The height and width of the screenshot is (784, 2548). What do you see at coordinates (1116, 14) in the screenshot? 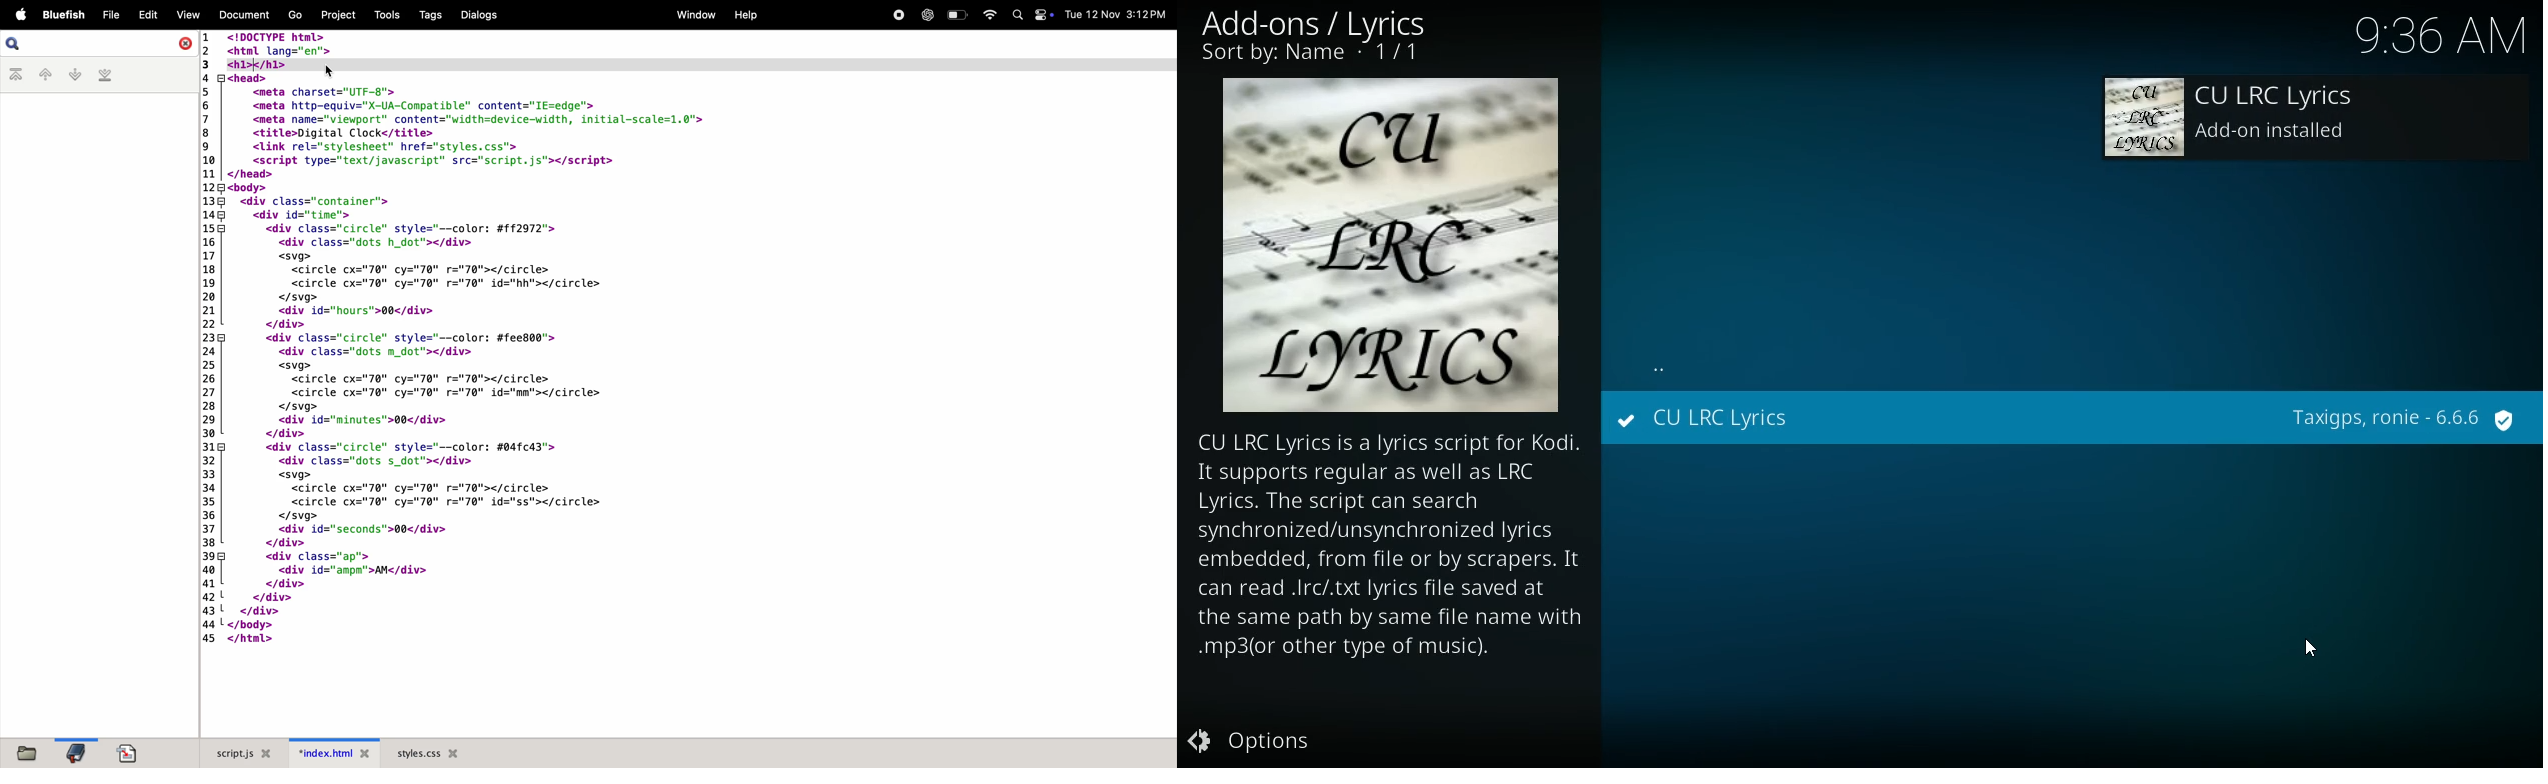
I see `tue 12 nov 3:12 pm` at bounding box center [1116, 14].